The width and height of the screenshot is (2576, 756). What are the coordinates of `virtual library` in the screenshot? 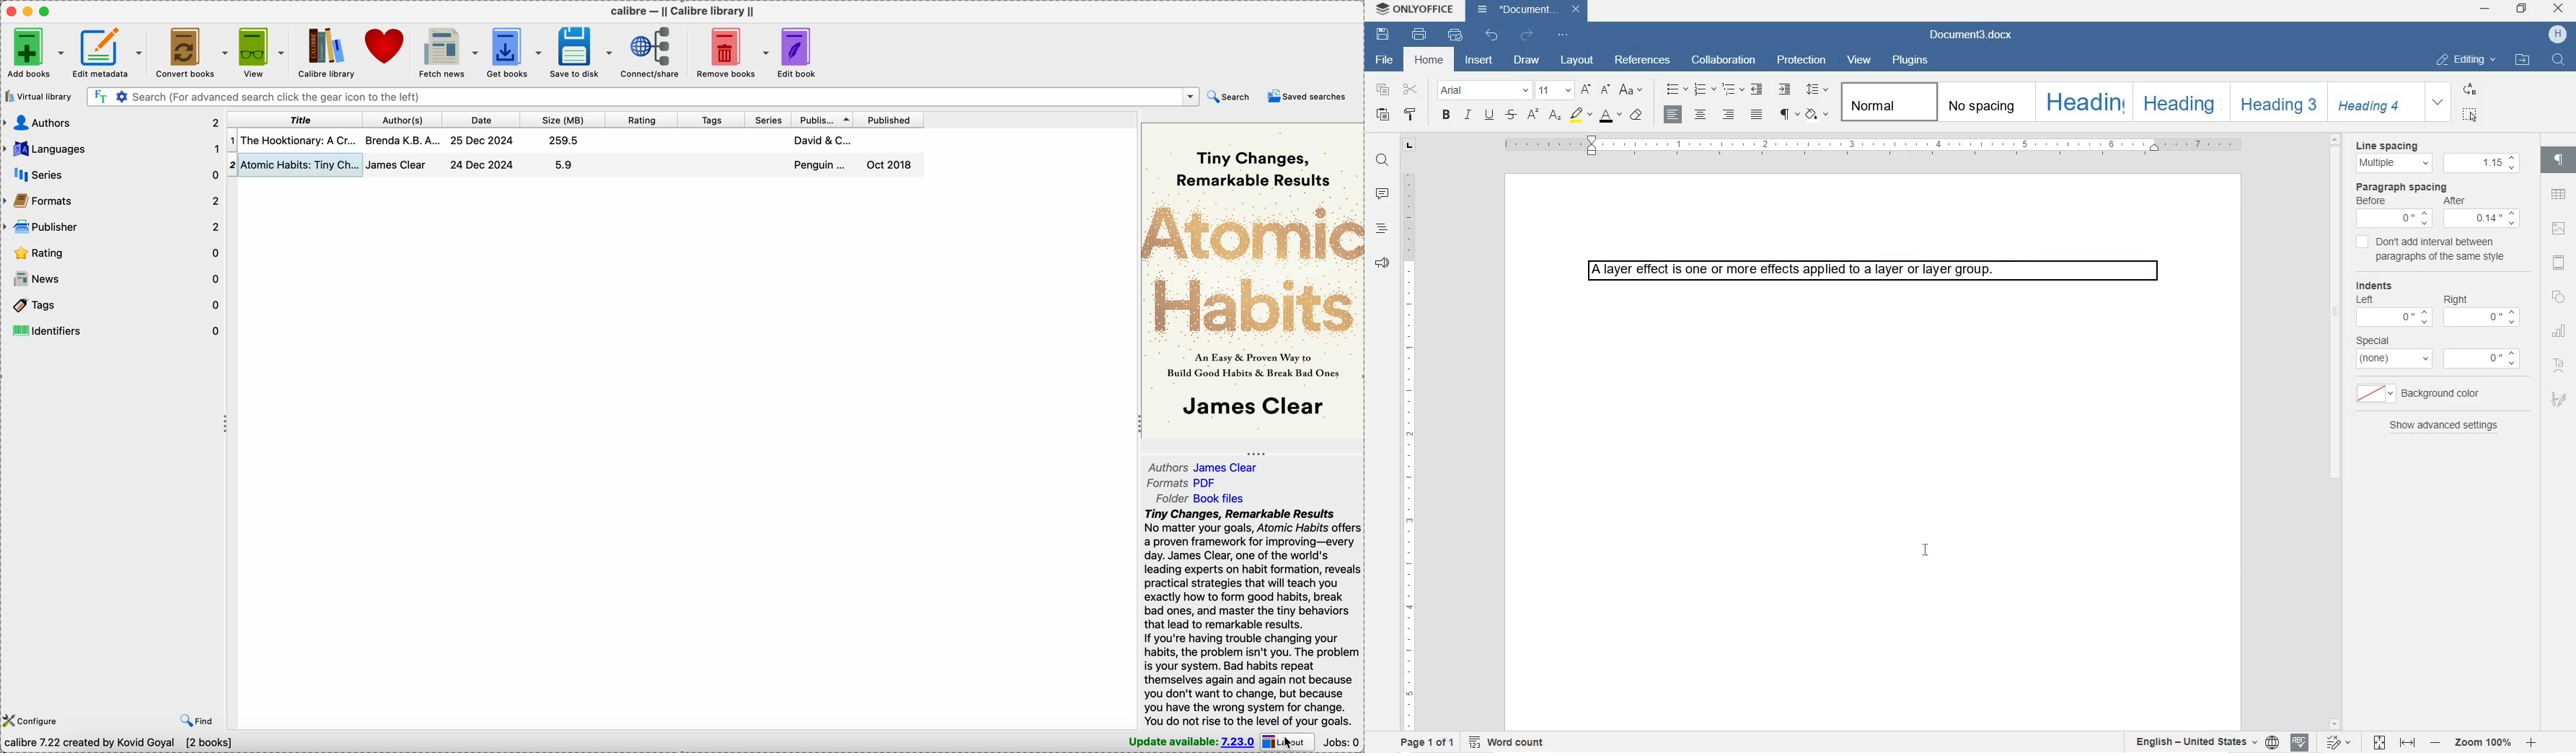 It's located at (37, 99).